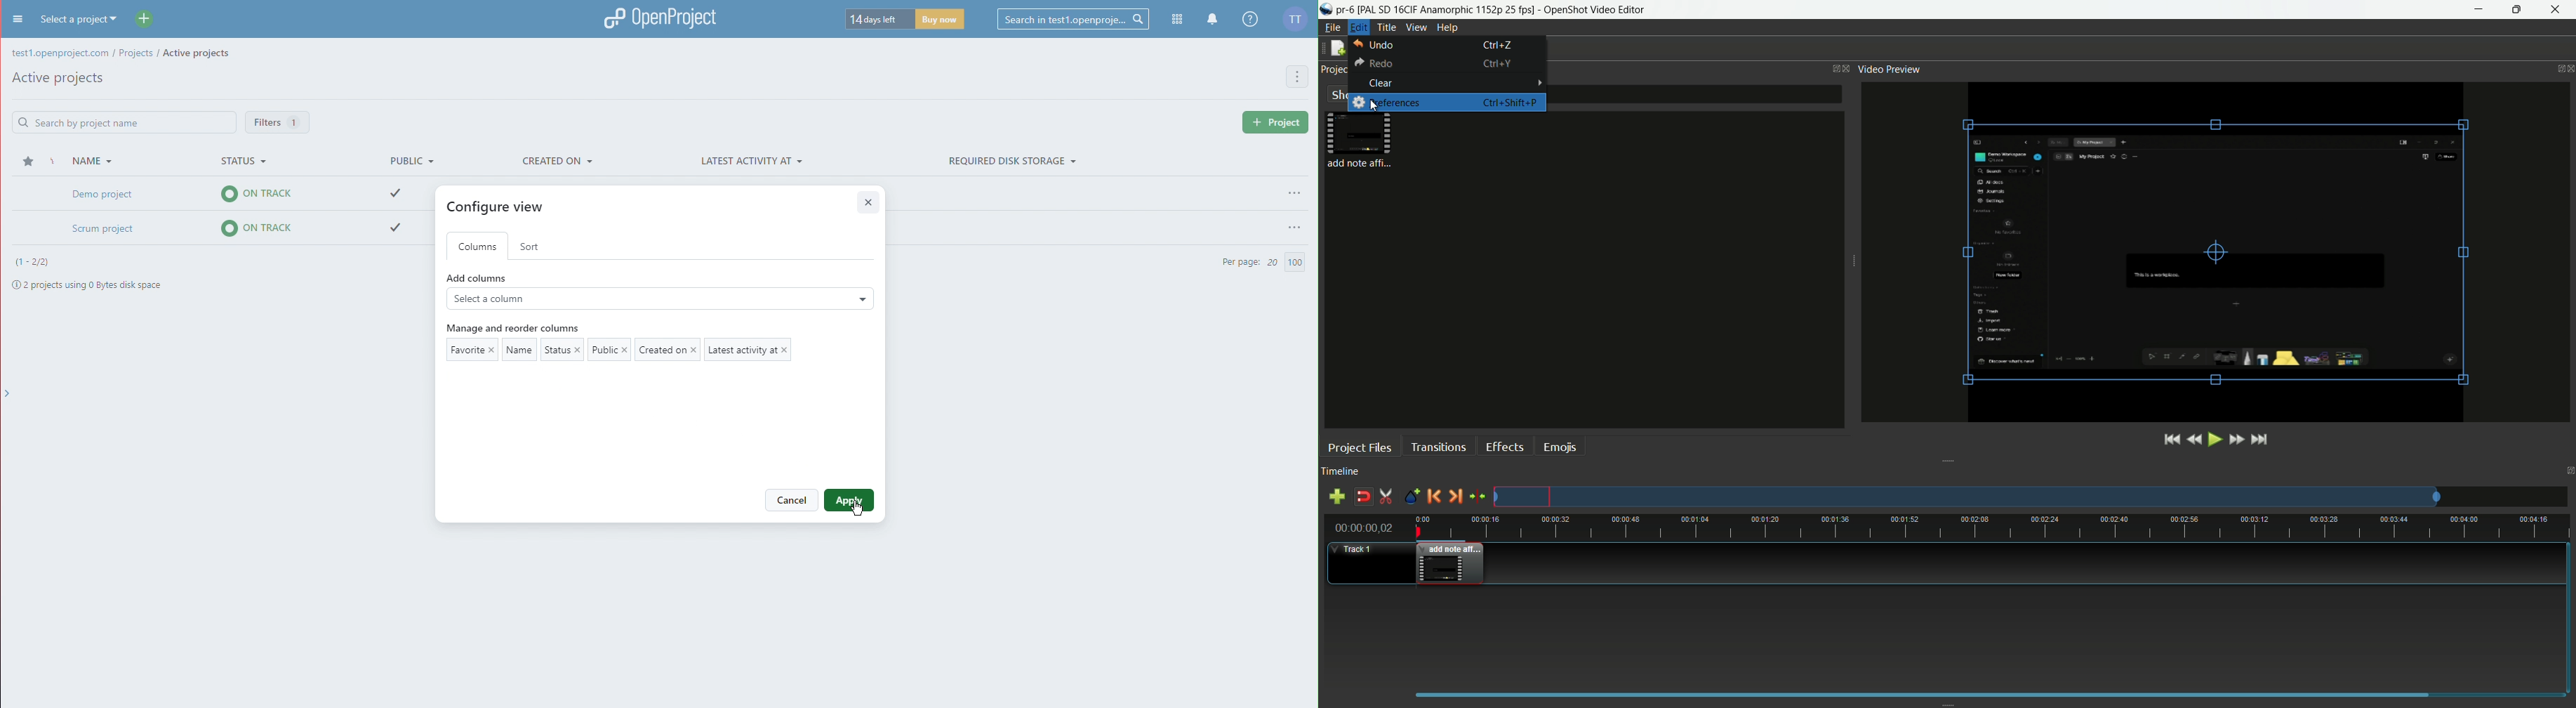 This screenshot has height=728, width=2576. I want to click on Searchbar, so click(1068, 19).